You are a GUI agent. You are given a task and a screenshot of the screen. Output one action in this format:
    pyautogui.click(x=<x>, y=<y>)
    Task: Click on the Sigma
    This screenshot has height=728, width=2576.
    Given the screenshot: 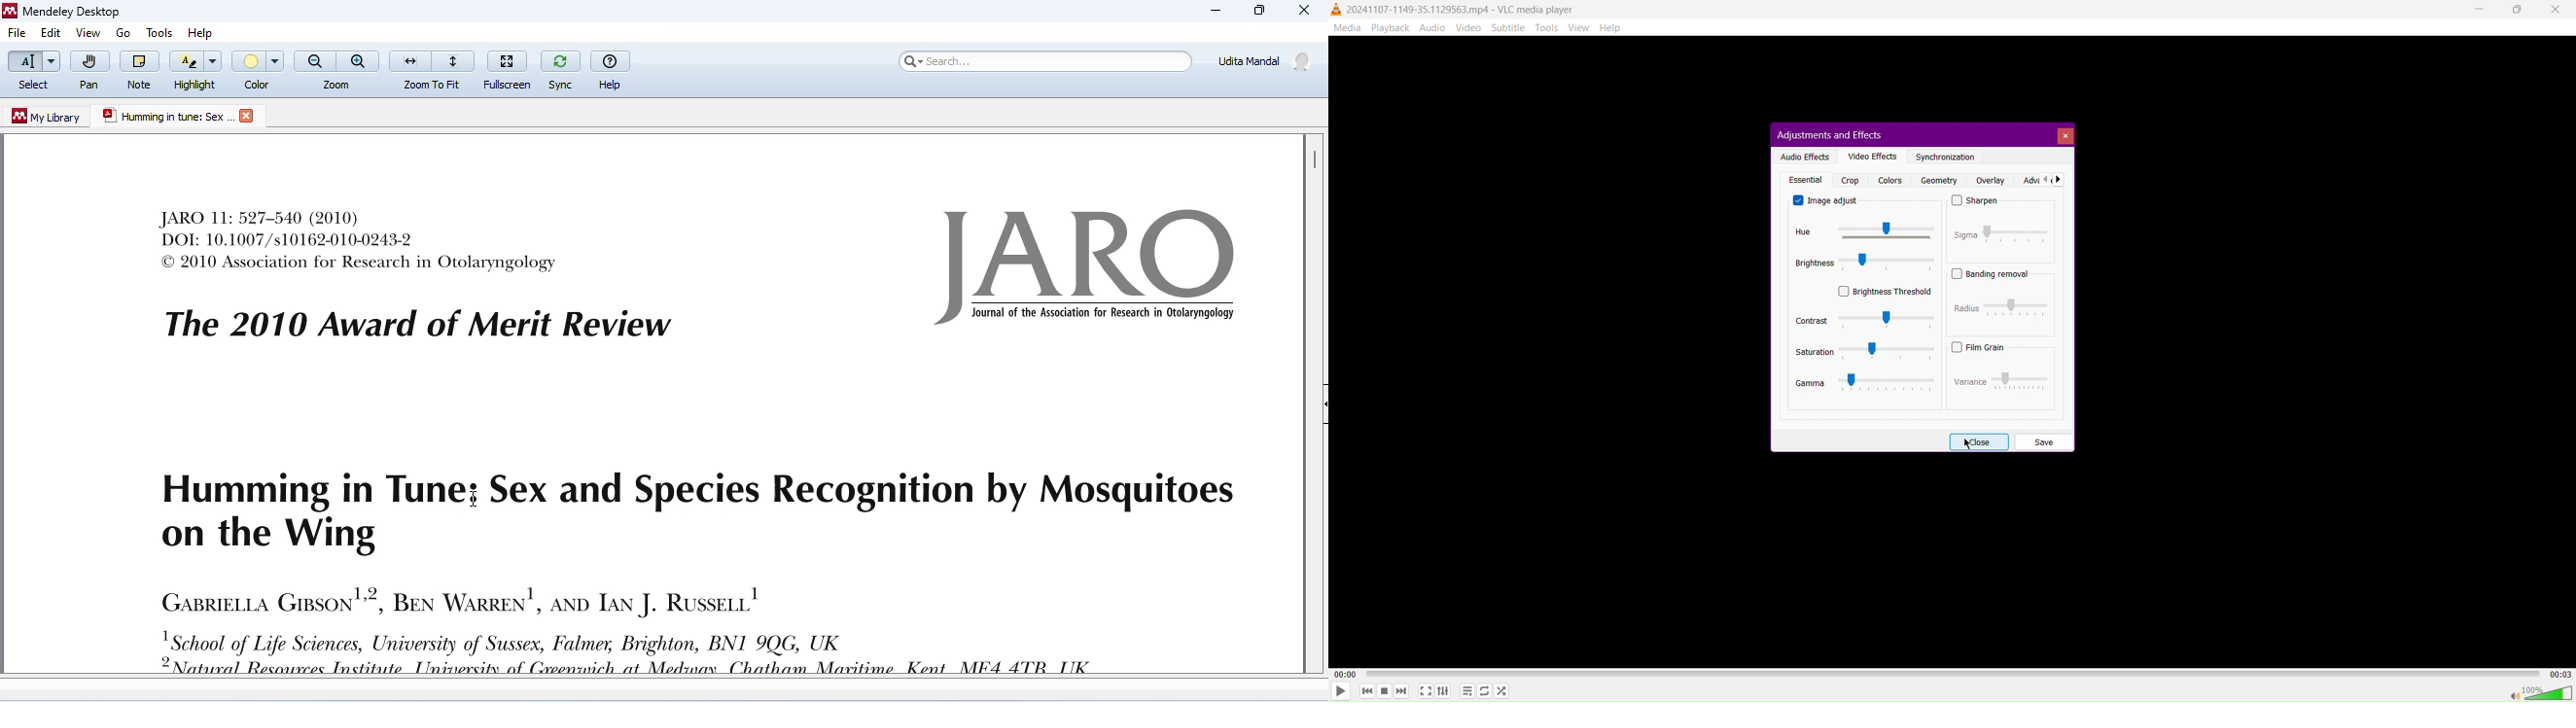 What is the action you would take?
    pyautogui.click(x=2001, y=233)
    